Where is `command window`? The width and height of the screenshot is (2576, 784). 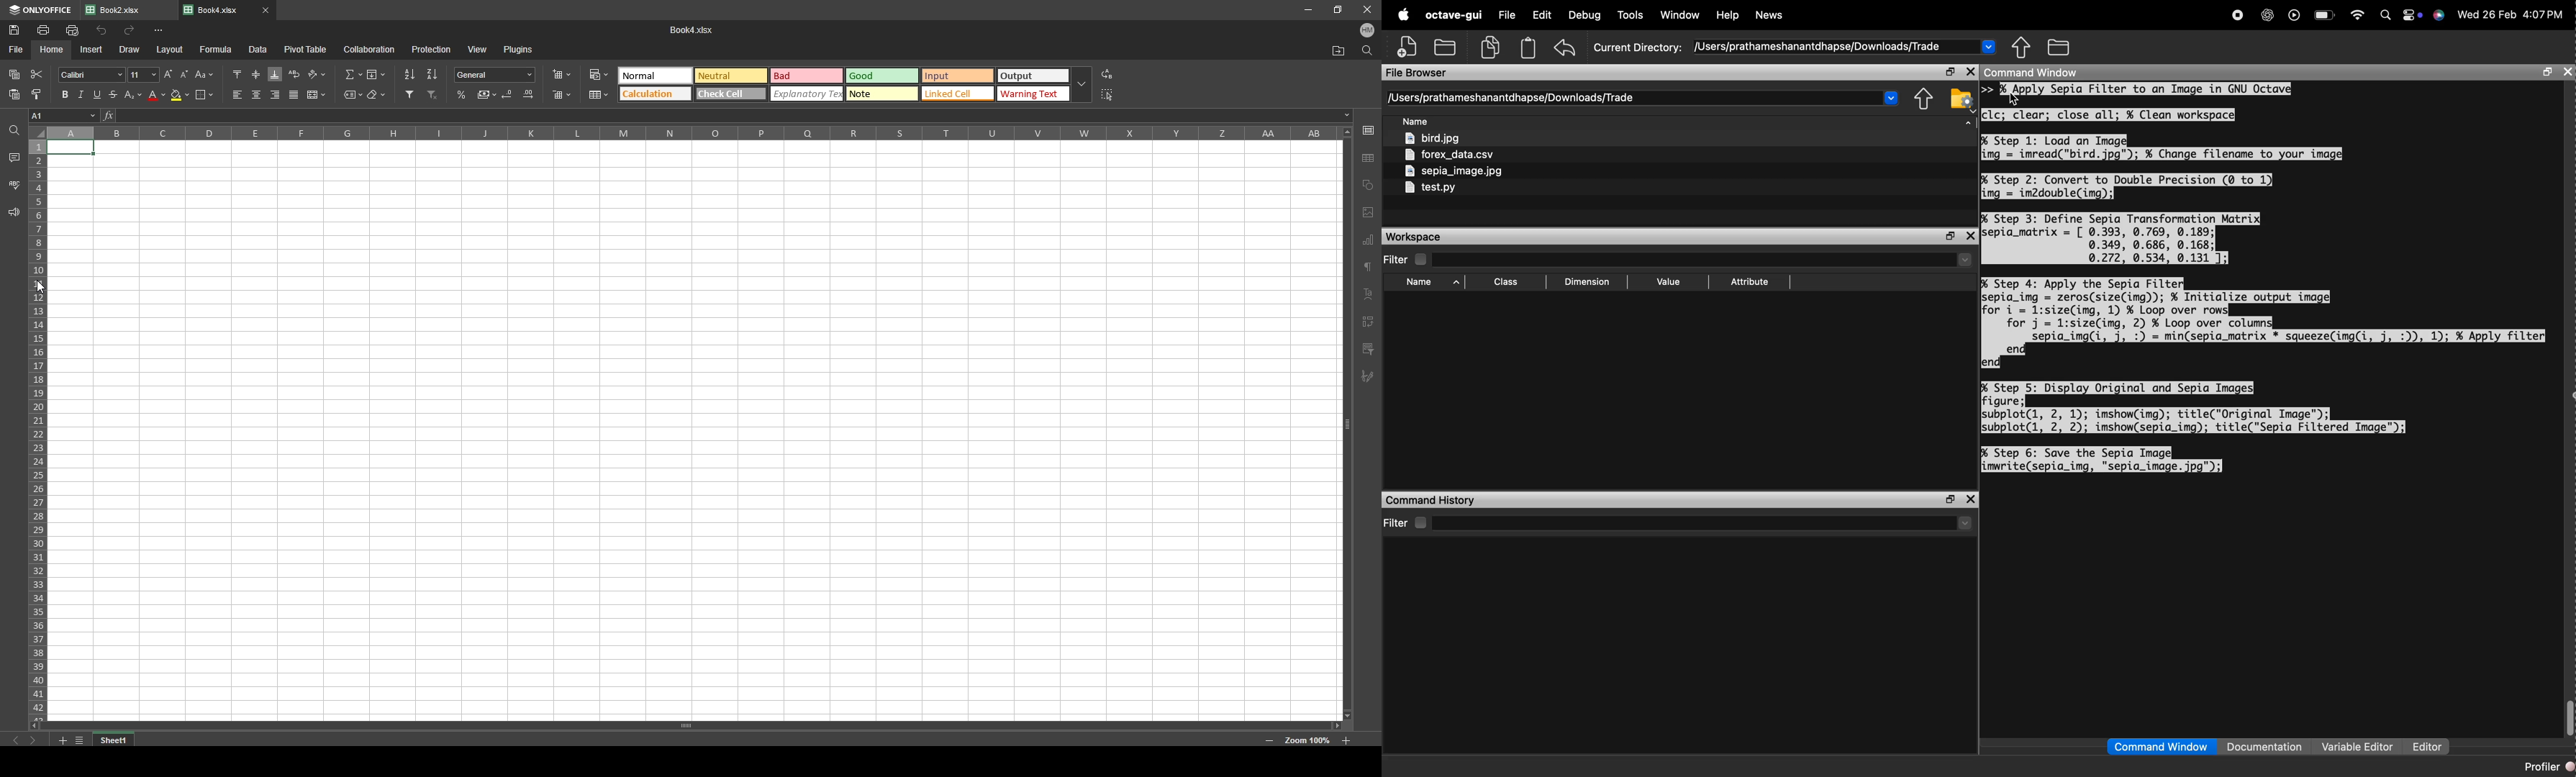 command window is located at coordinates (2161, 746).